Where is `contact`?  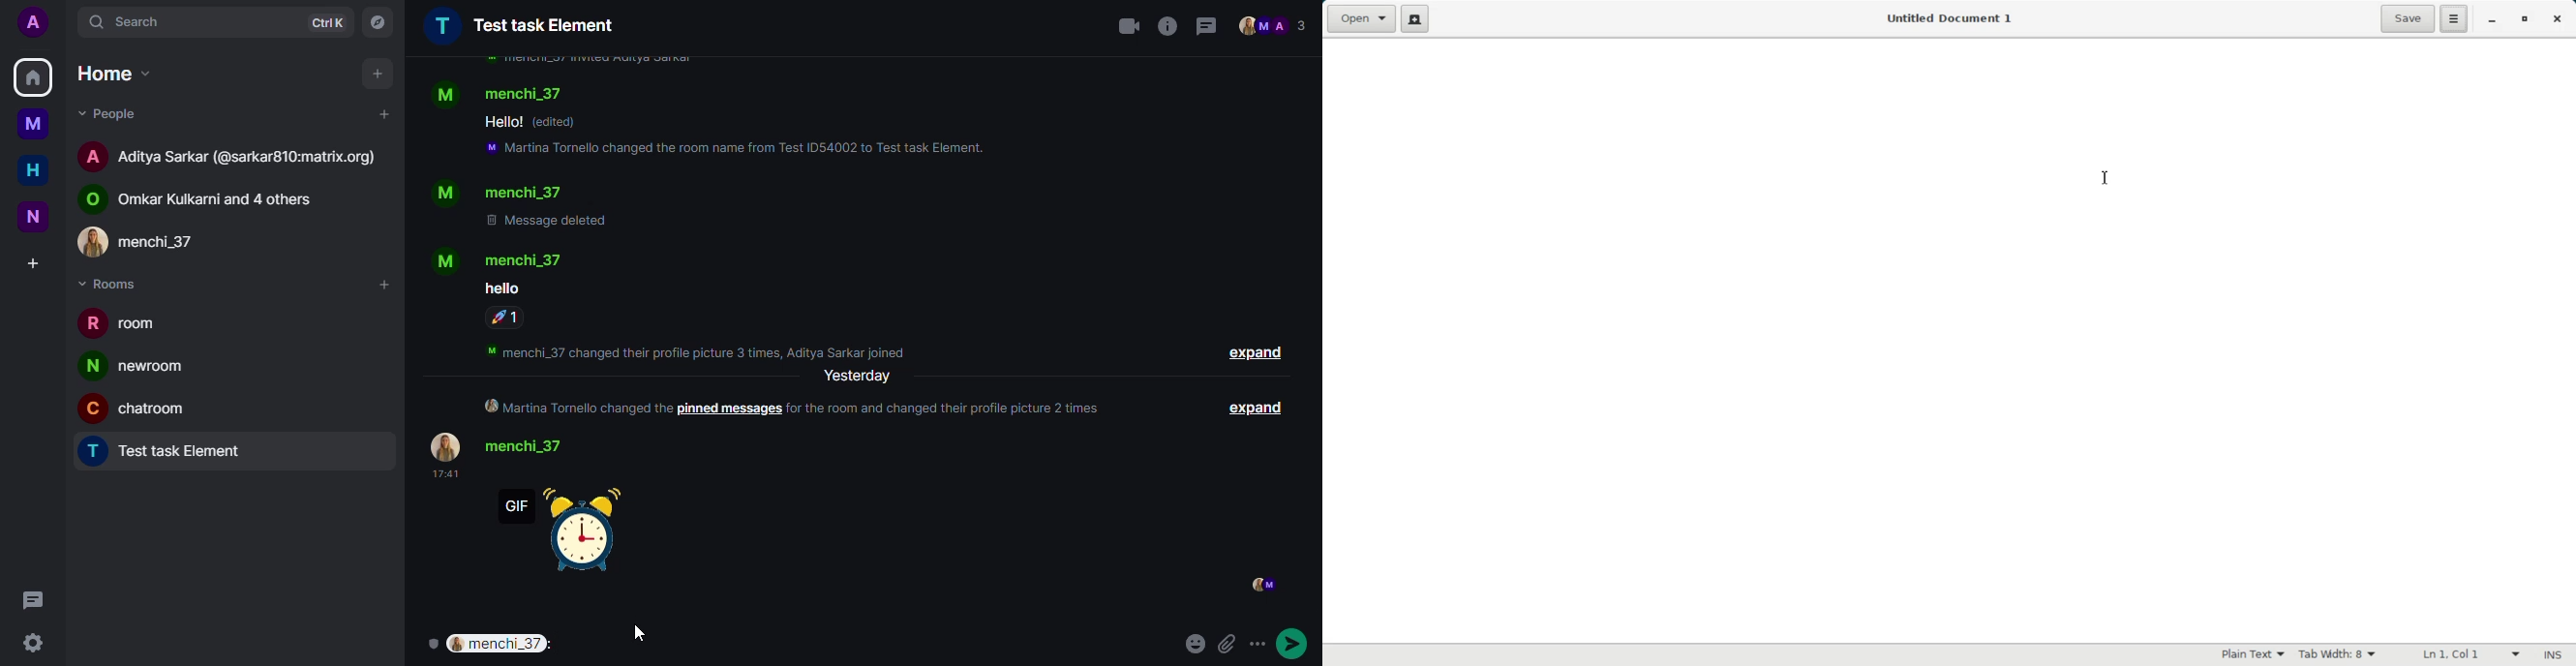
contact is located at coordinates (209, 197).